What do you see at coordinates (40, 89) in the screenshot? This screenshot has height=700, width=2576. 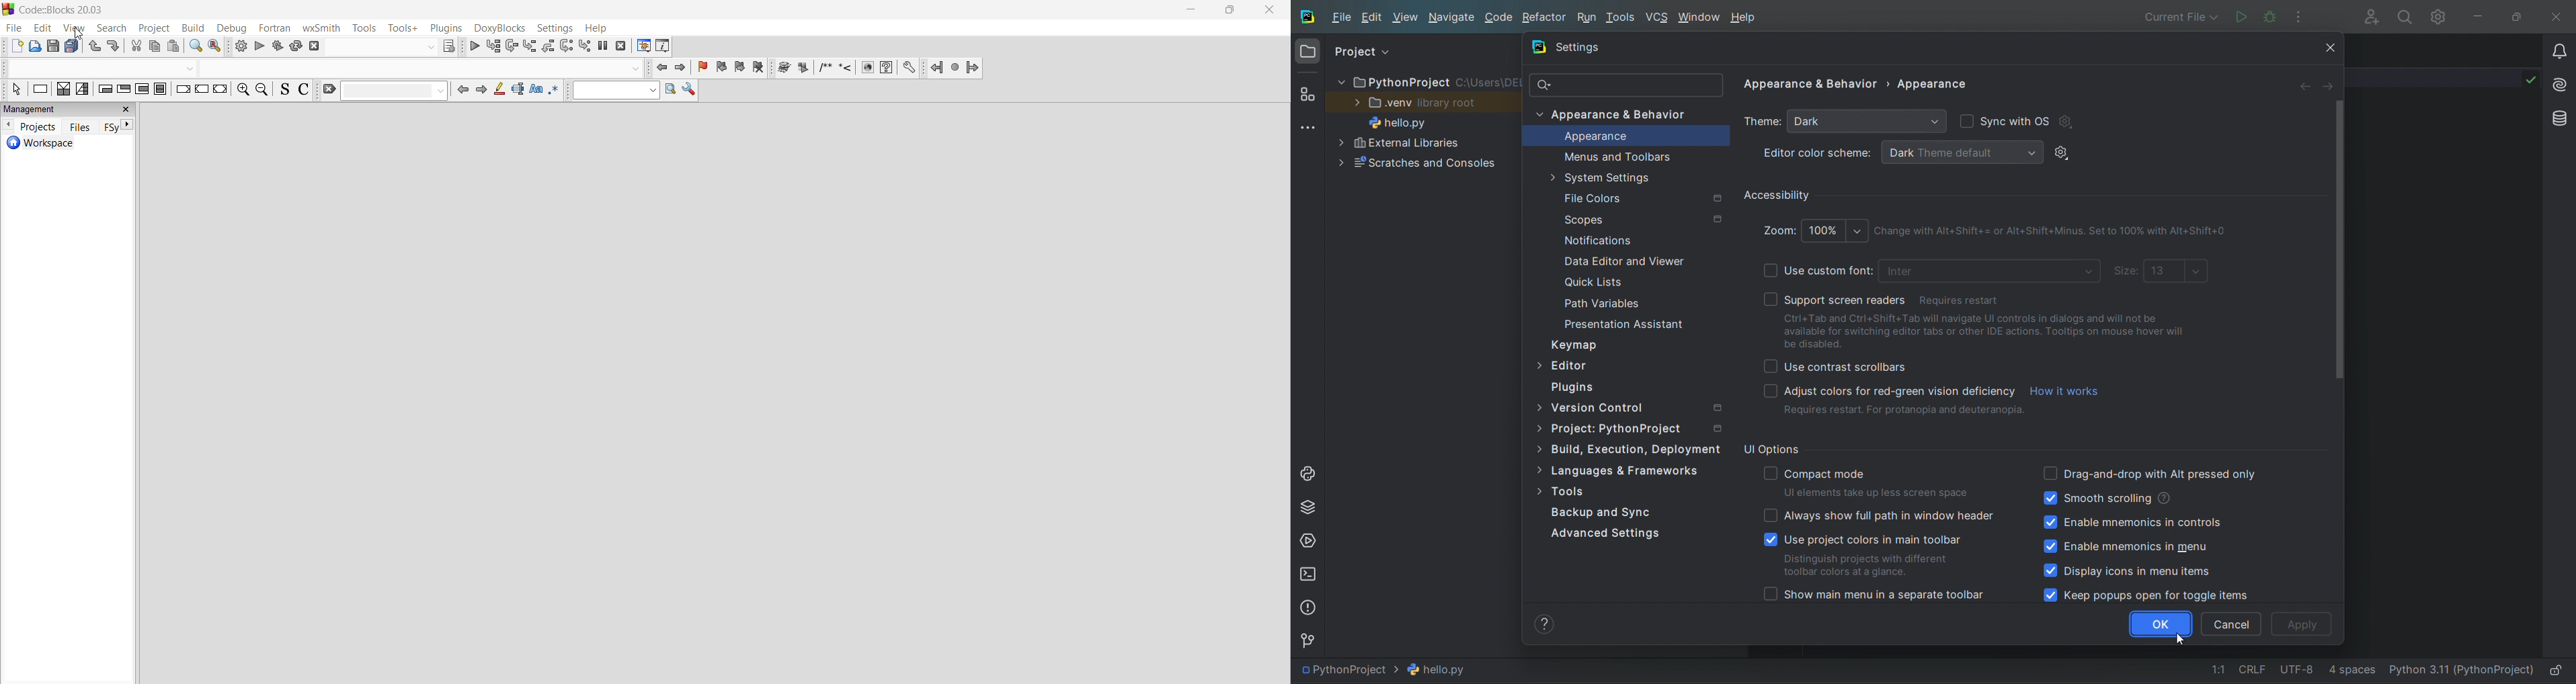 I see `instruction` at bounding box center [40, 89].